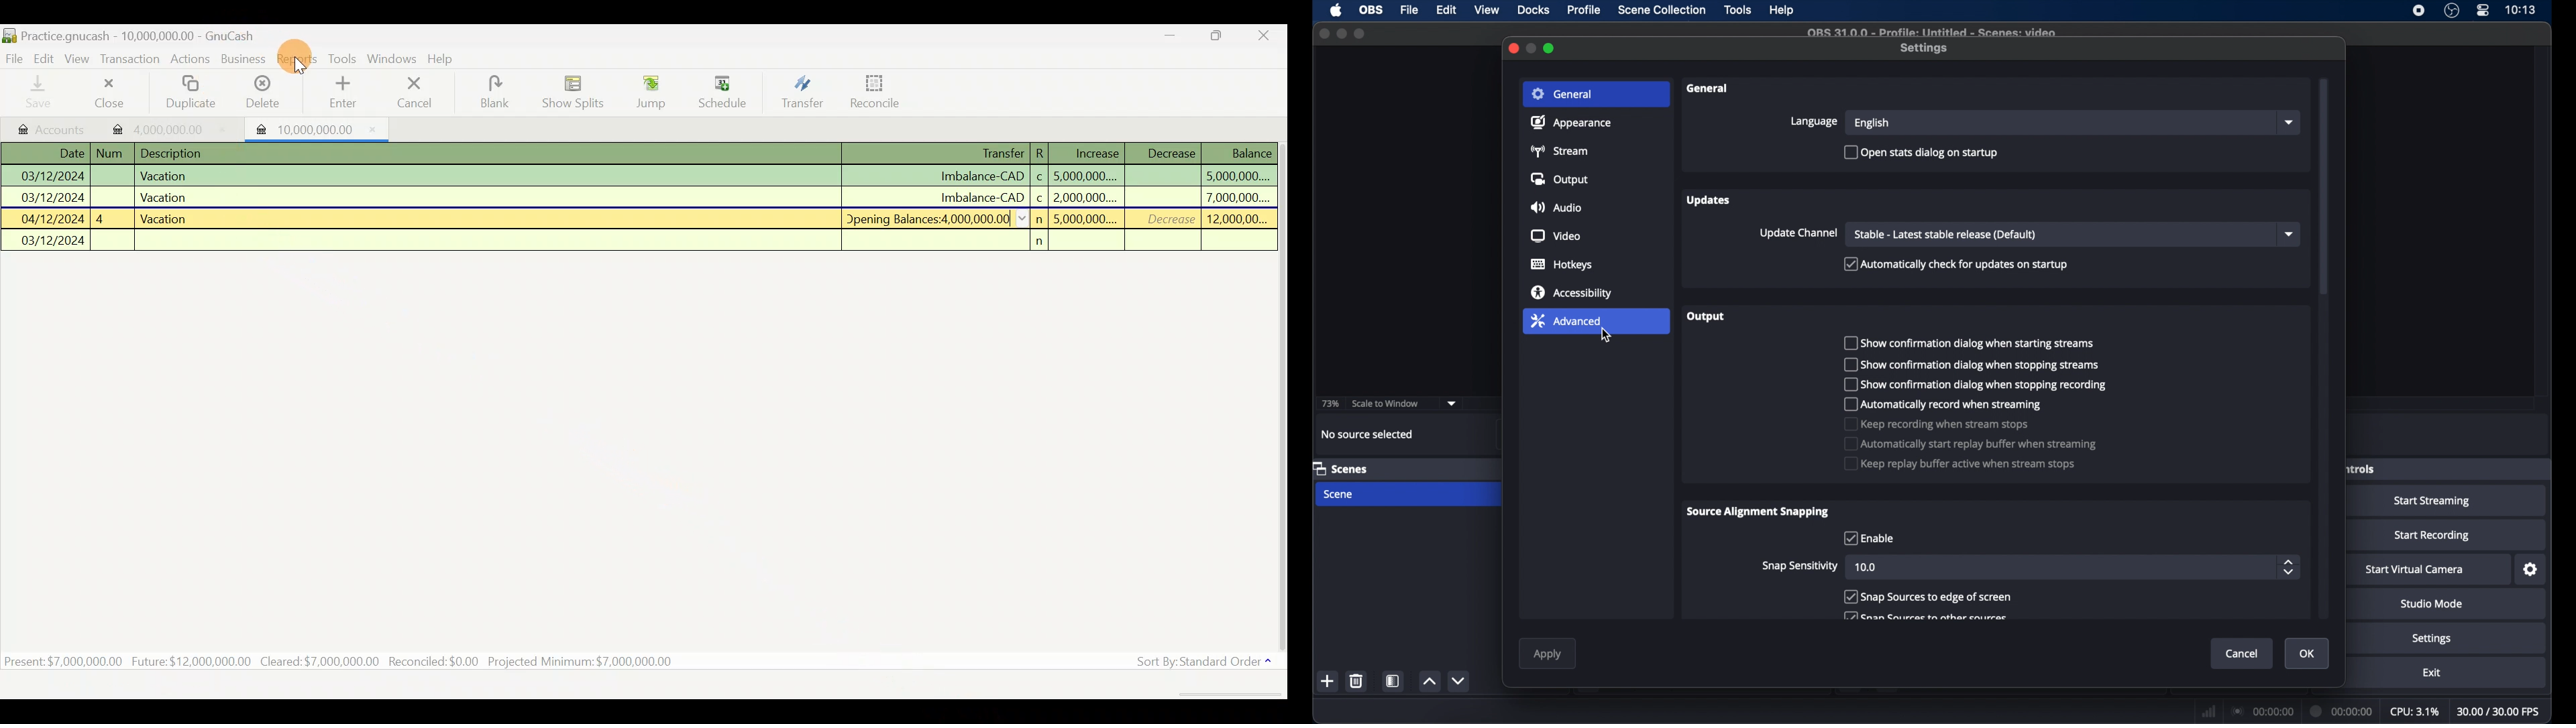  What do you see at coordinates (130, 35) in the screenshot?
I see `Practice.gnucash - 10,000,000.00 - GnuCash` at bounding box center [130, 35].